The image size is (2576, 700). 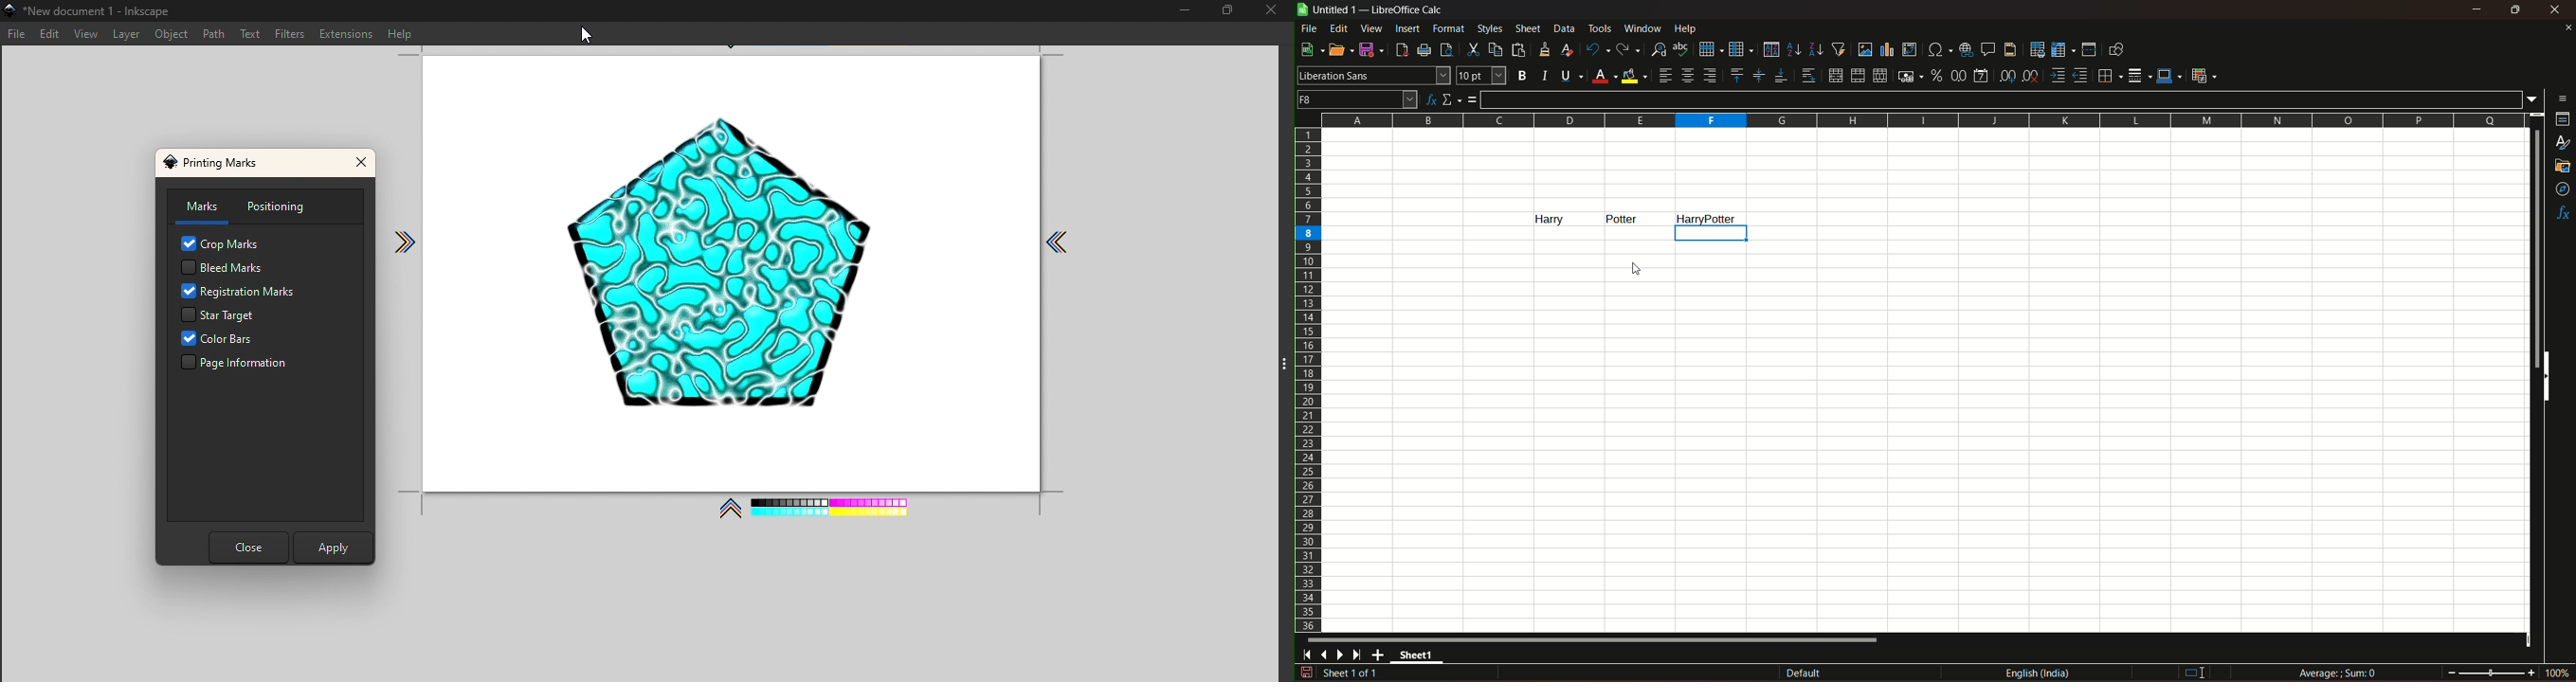 I want to click on minimize & maximize, so click(x=2515, y=10).